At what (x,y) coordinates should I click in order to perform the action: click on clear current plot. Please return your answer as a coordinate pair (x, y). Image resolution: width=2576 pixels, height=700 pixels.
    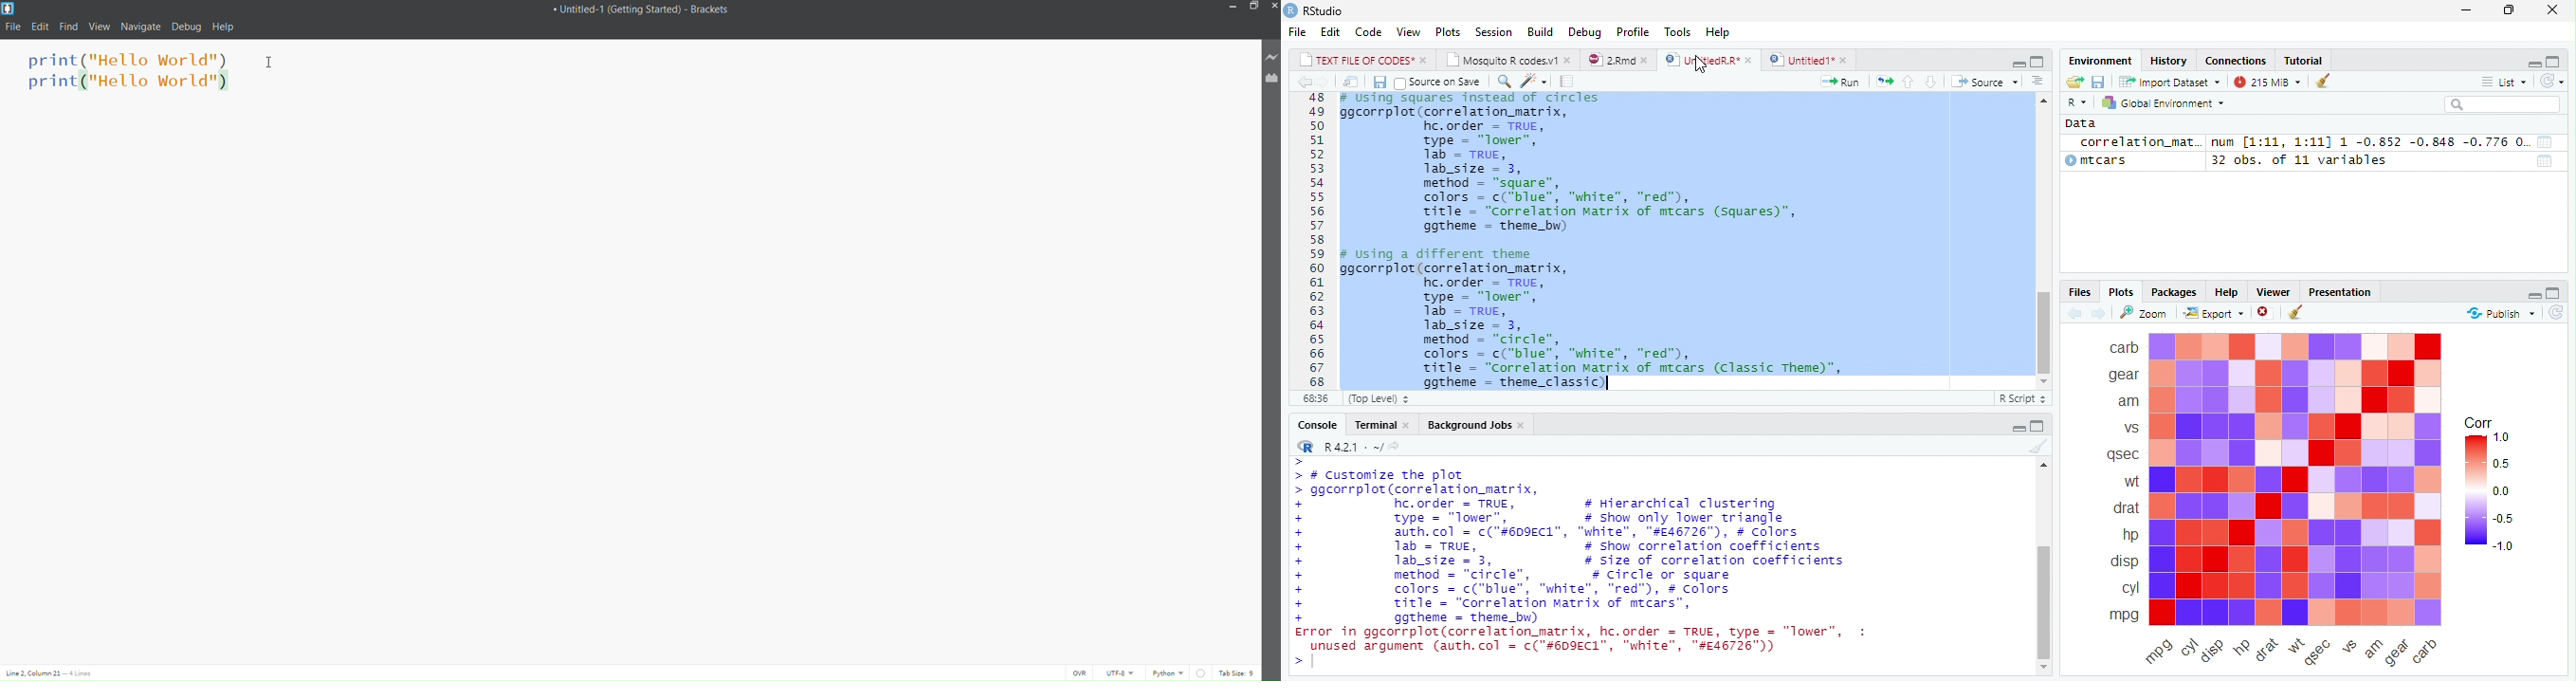
    Looking at the image, I should click on (2261, 313).